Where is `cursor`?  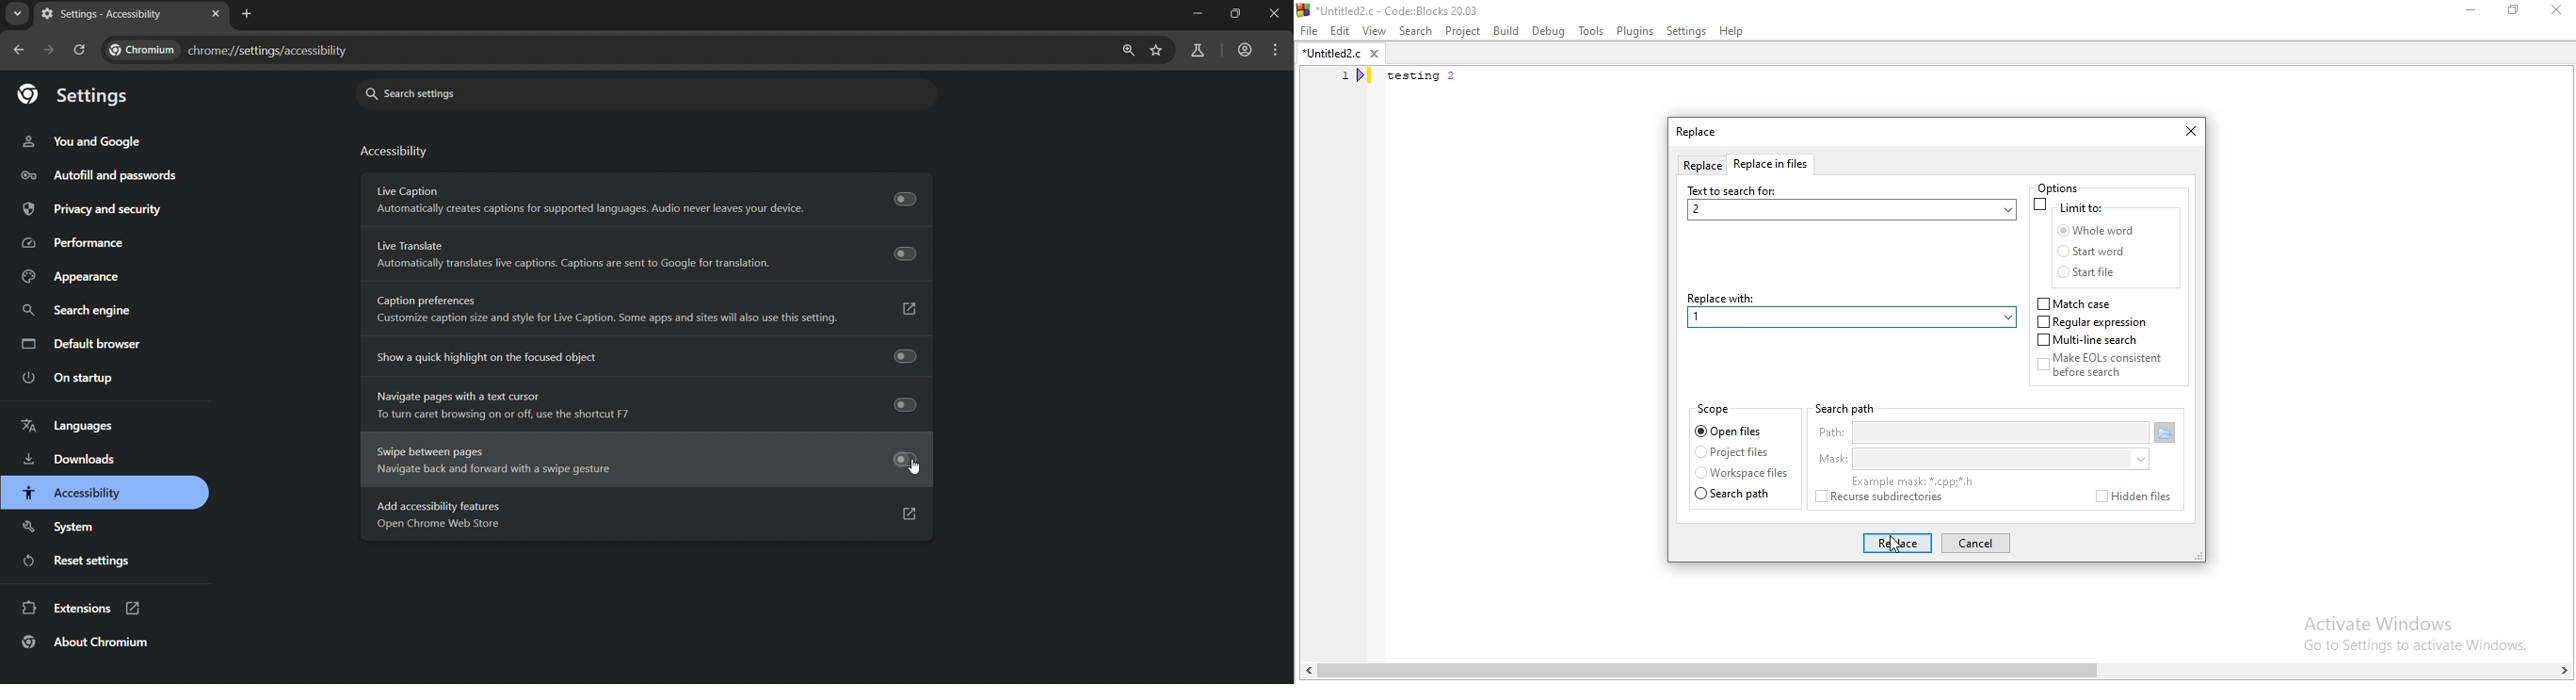
cursor is located at coordinates (916, 467).